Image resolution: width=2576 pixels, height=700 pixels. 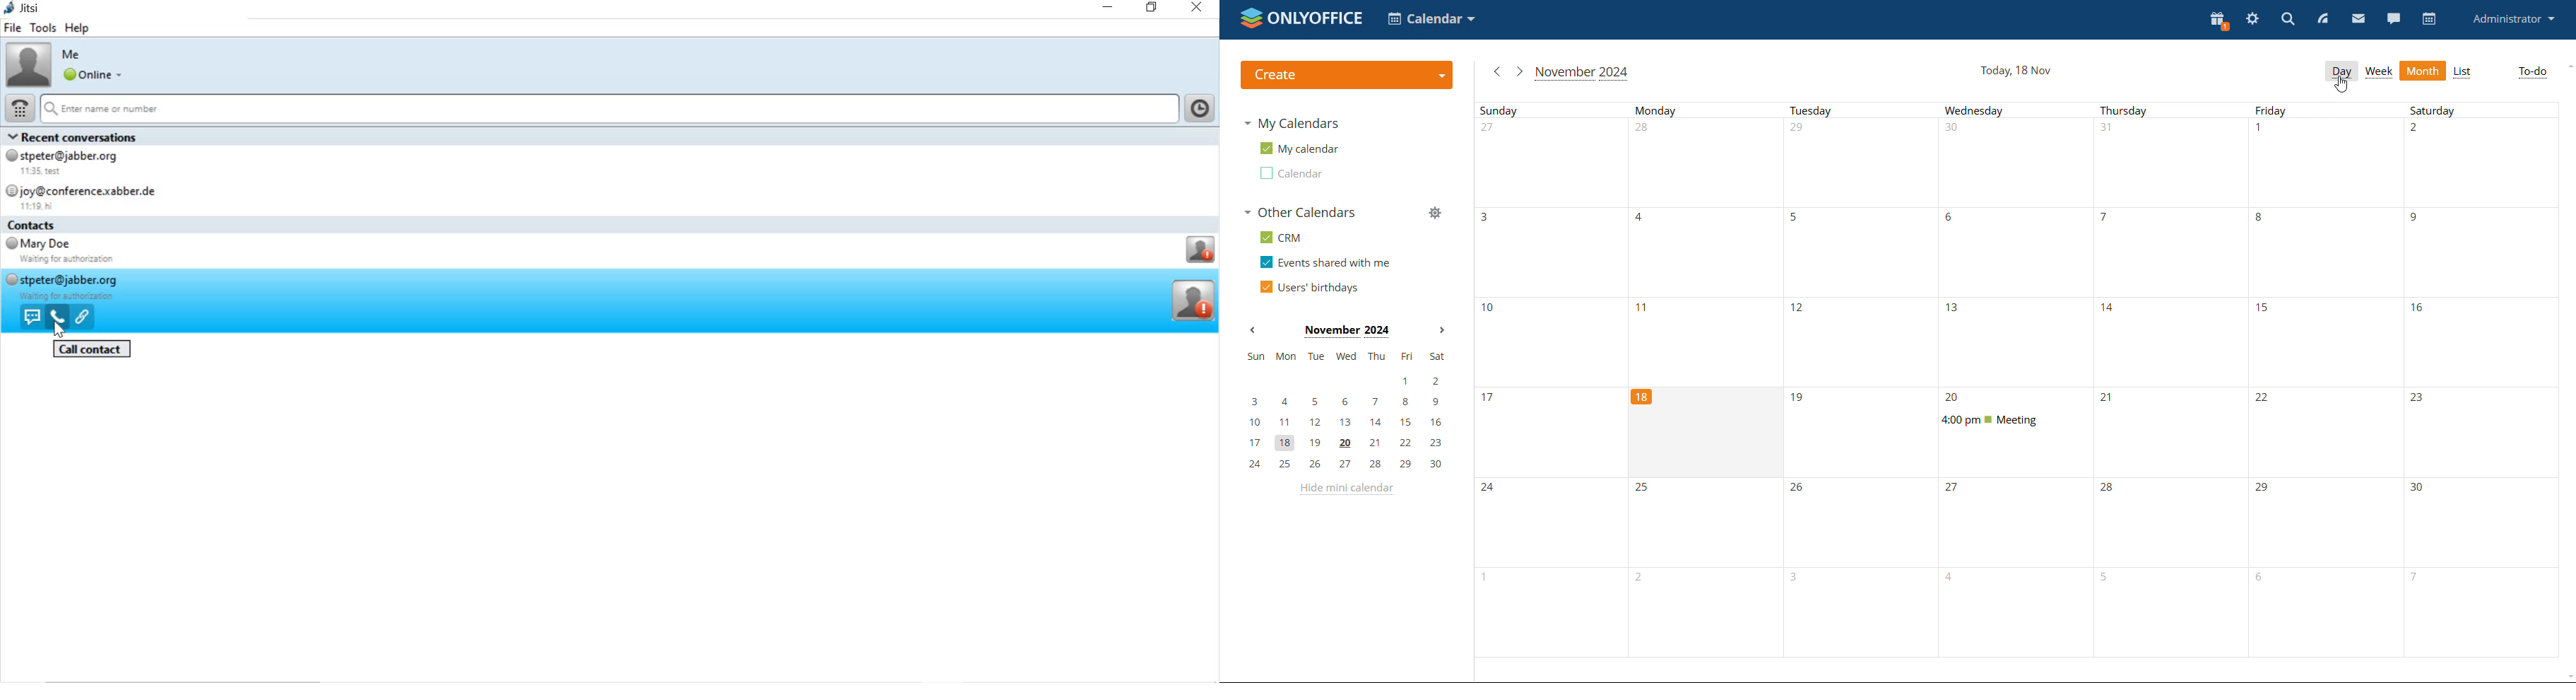 What do you see at coordinates (2358, 19) in the screenshot?
I see `mail` at bounding box center [2358, 19].